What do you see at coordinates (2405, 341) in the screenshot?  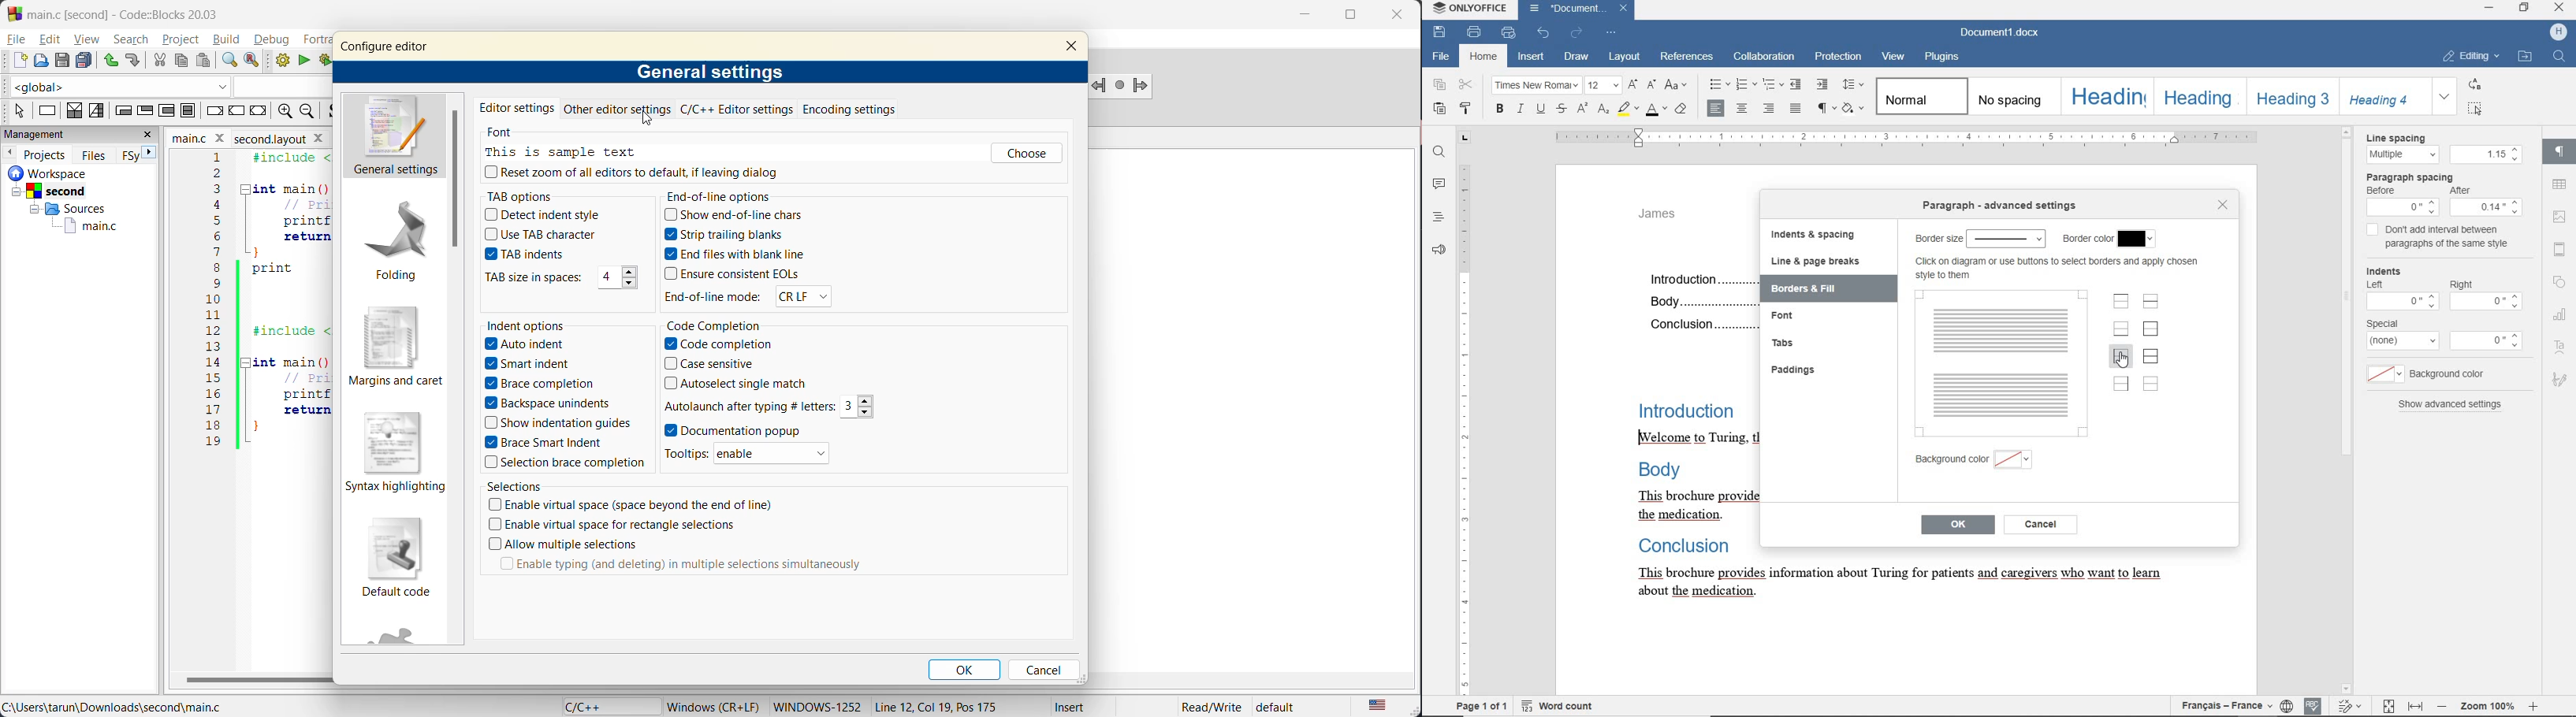 I see `more options` at bounding box center [2405, 341].